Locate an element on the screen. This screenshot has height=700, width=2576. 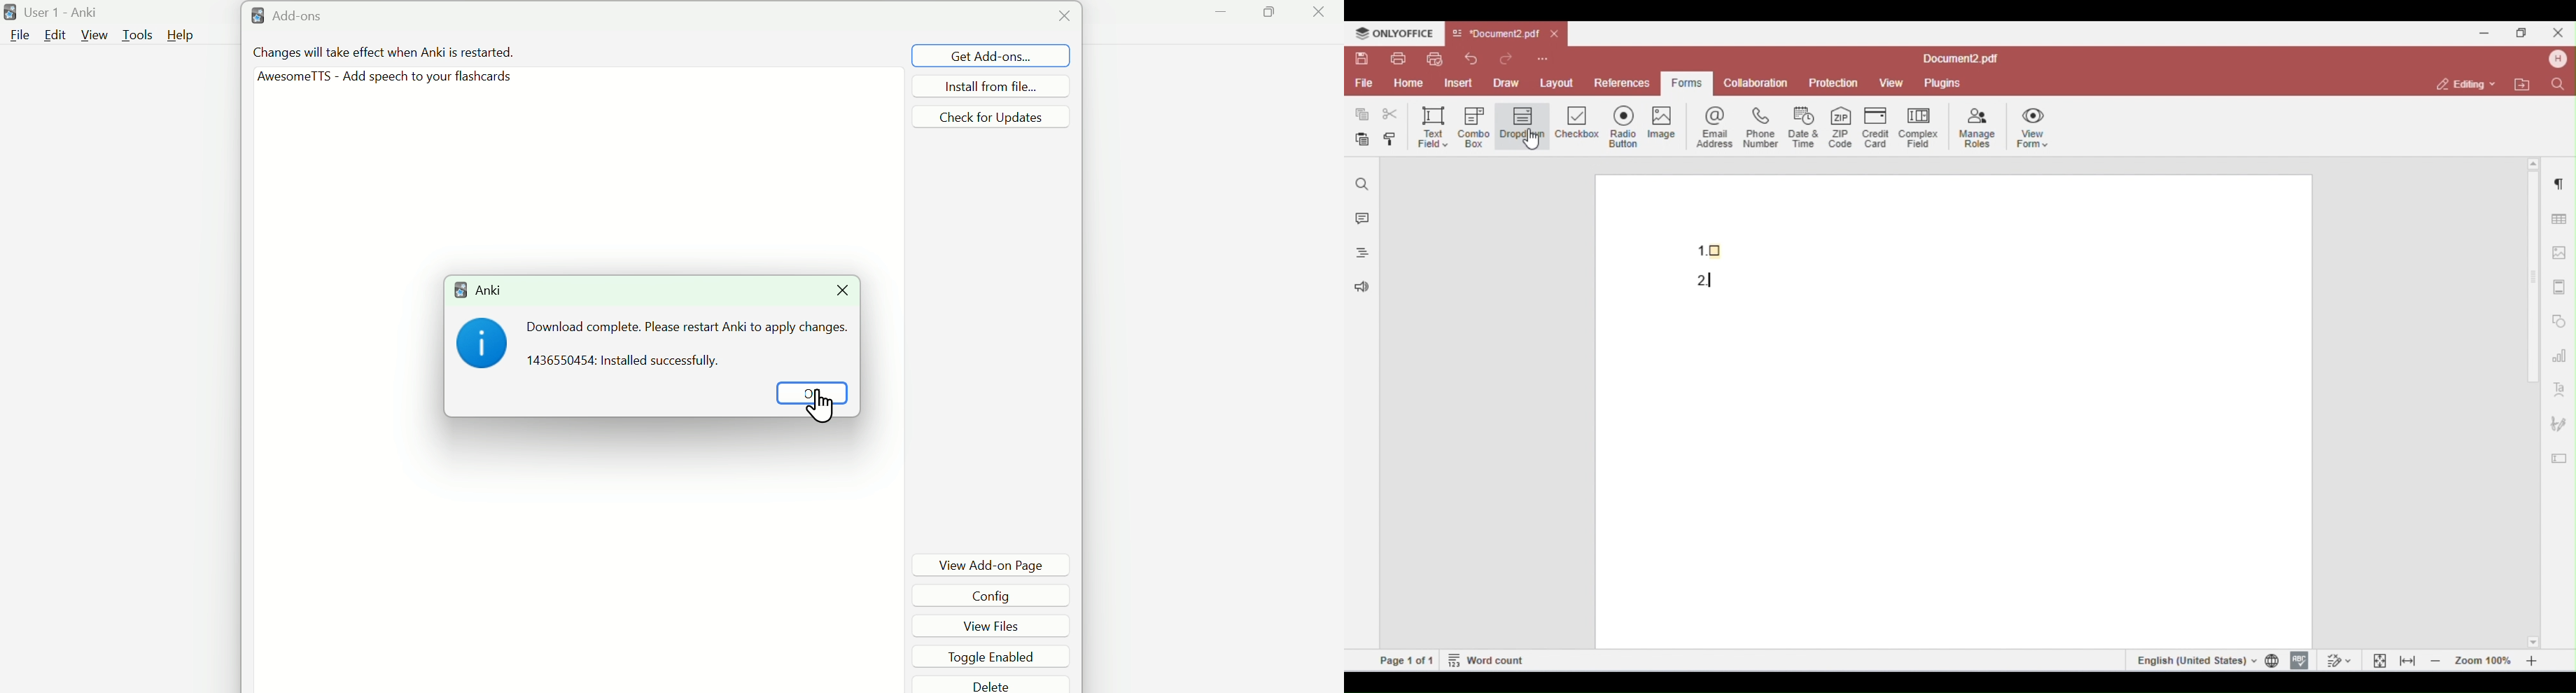
OK is located at coordinates (815, 392).